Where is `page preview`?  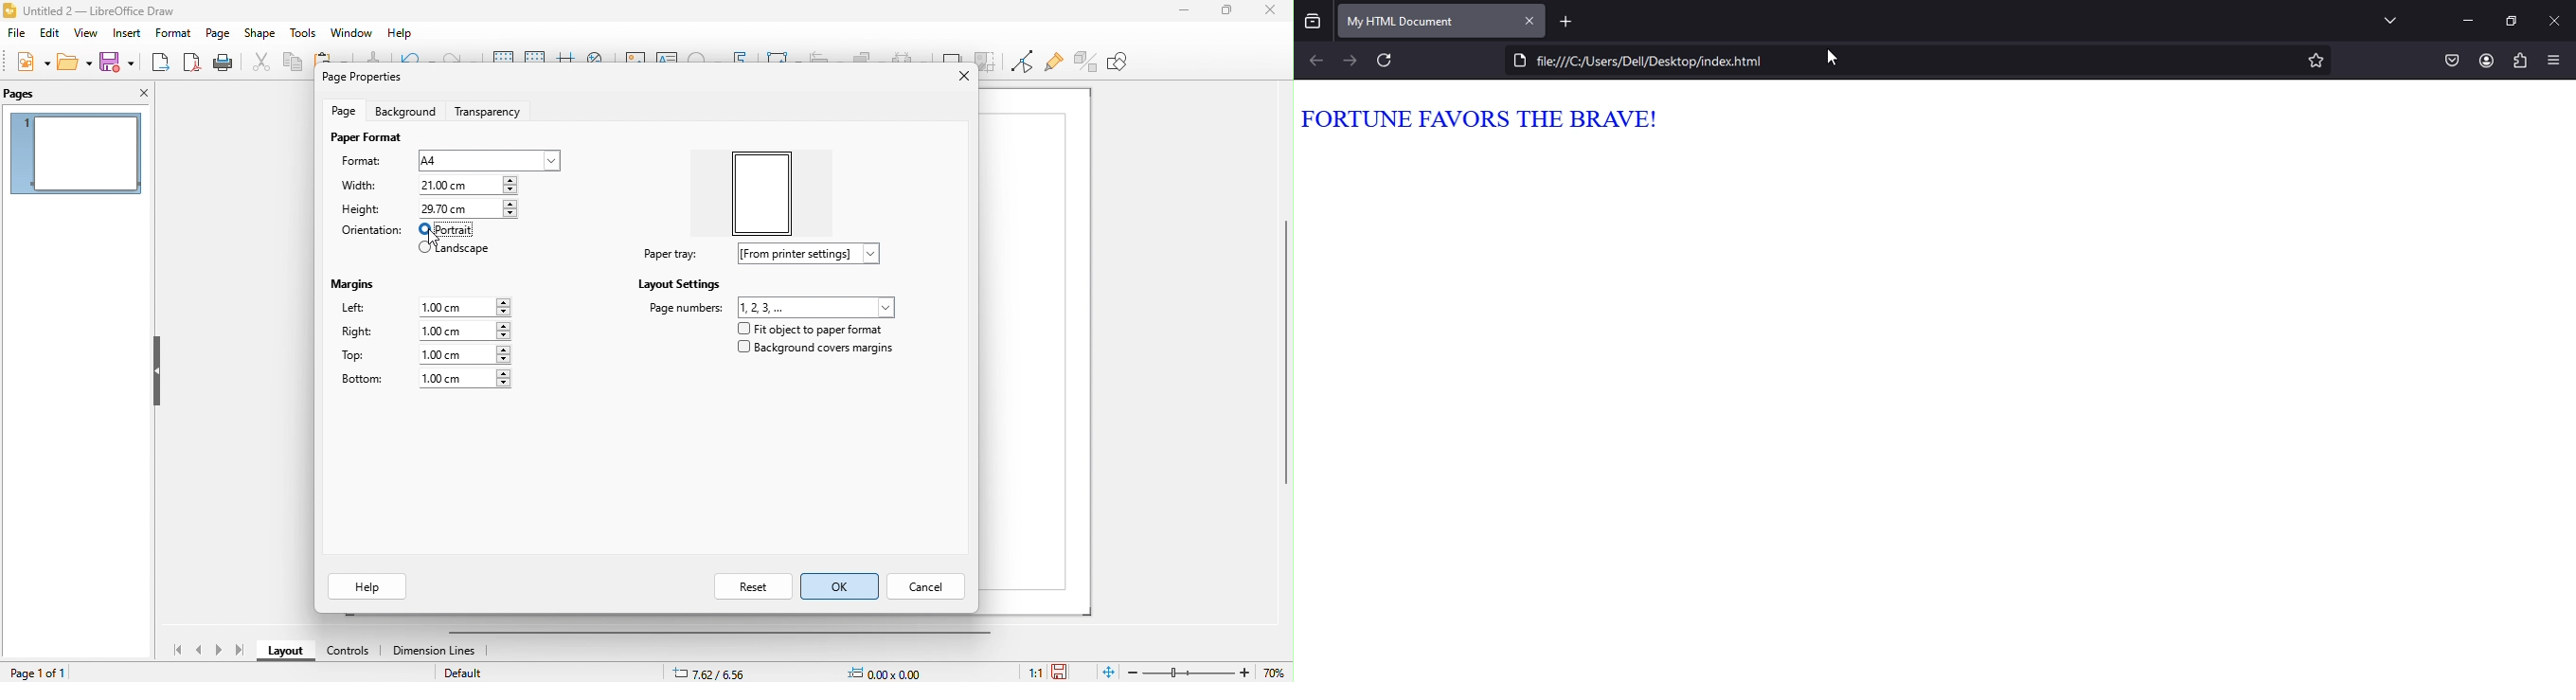 page preview is located at coordinates (76, 153).